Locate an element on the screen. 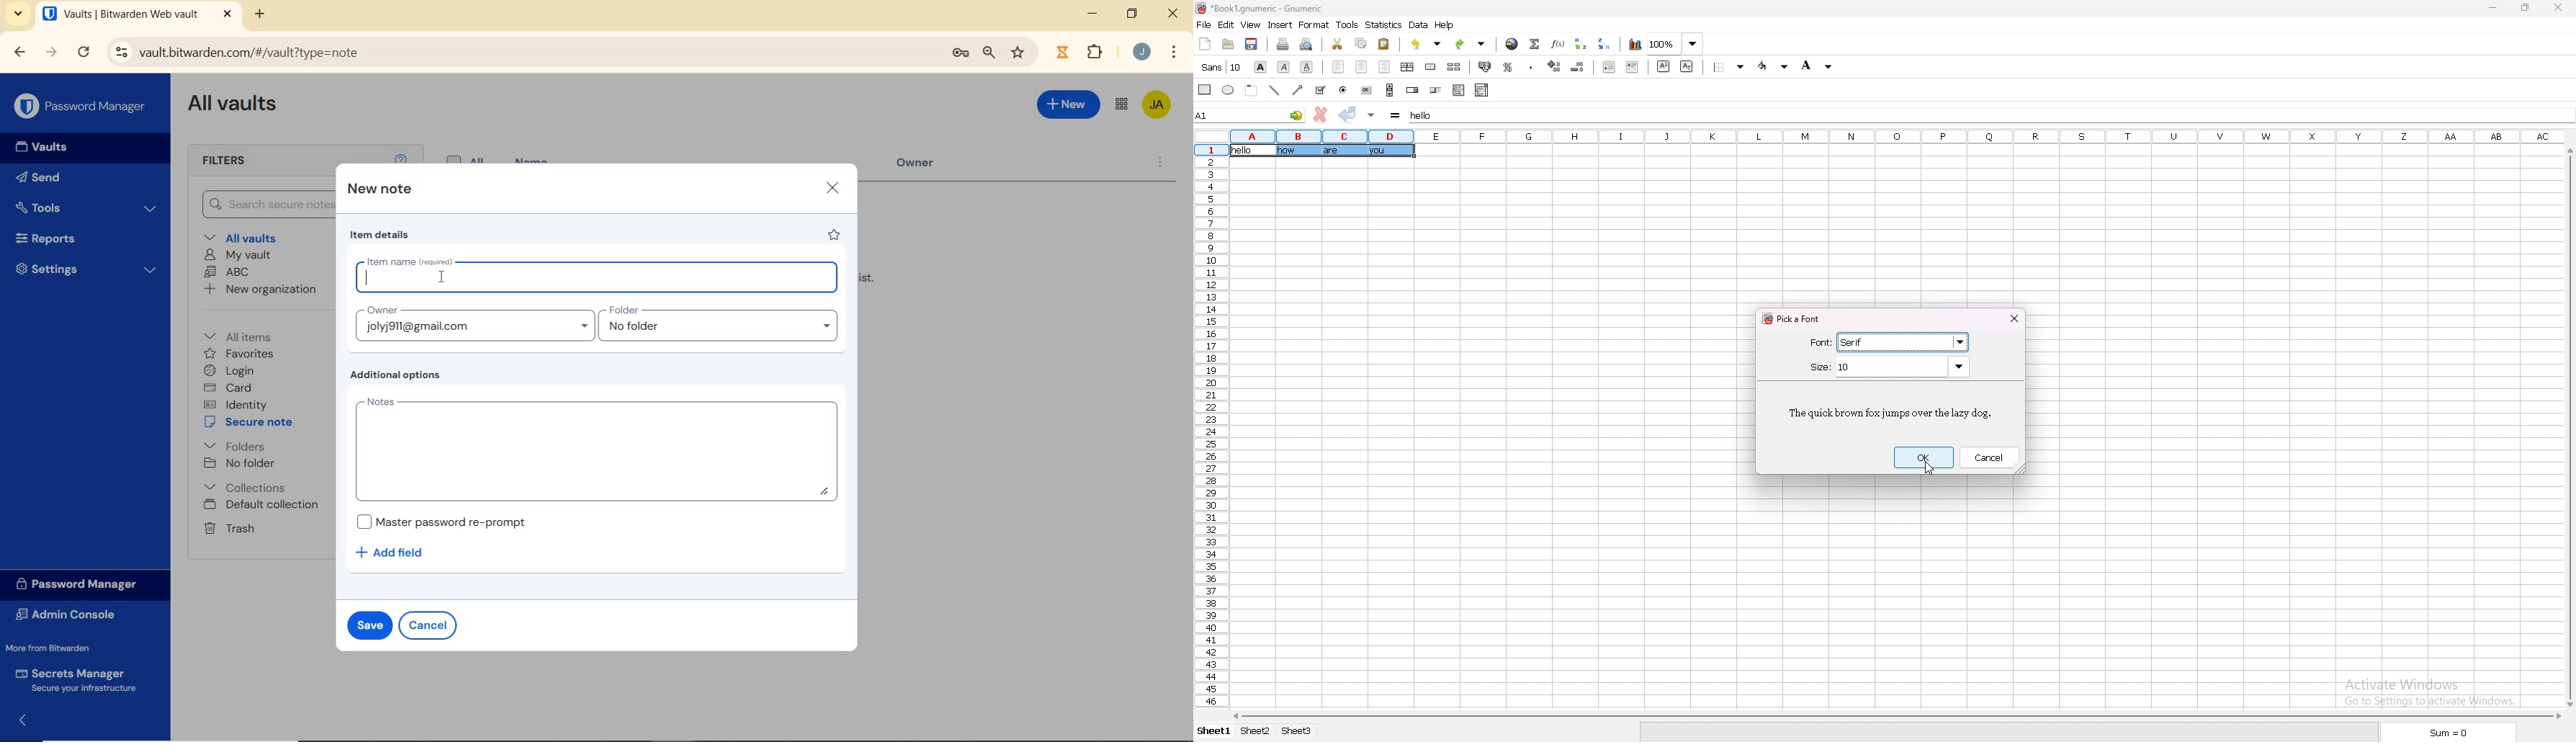 This screenshot has height=756, width=2576. login is located at coordinates (232, 370).